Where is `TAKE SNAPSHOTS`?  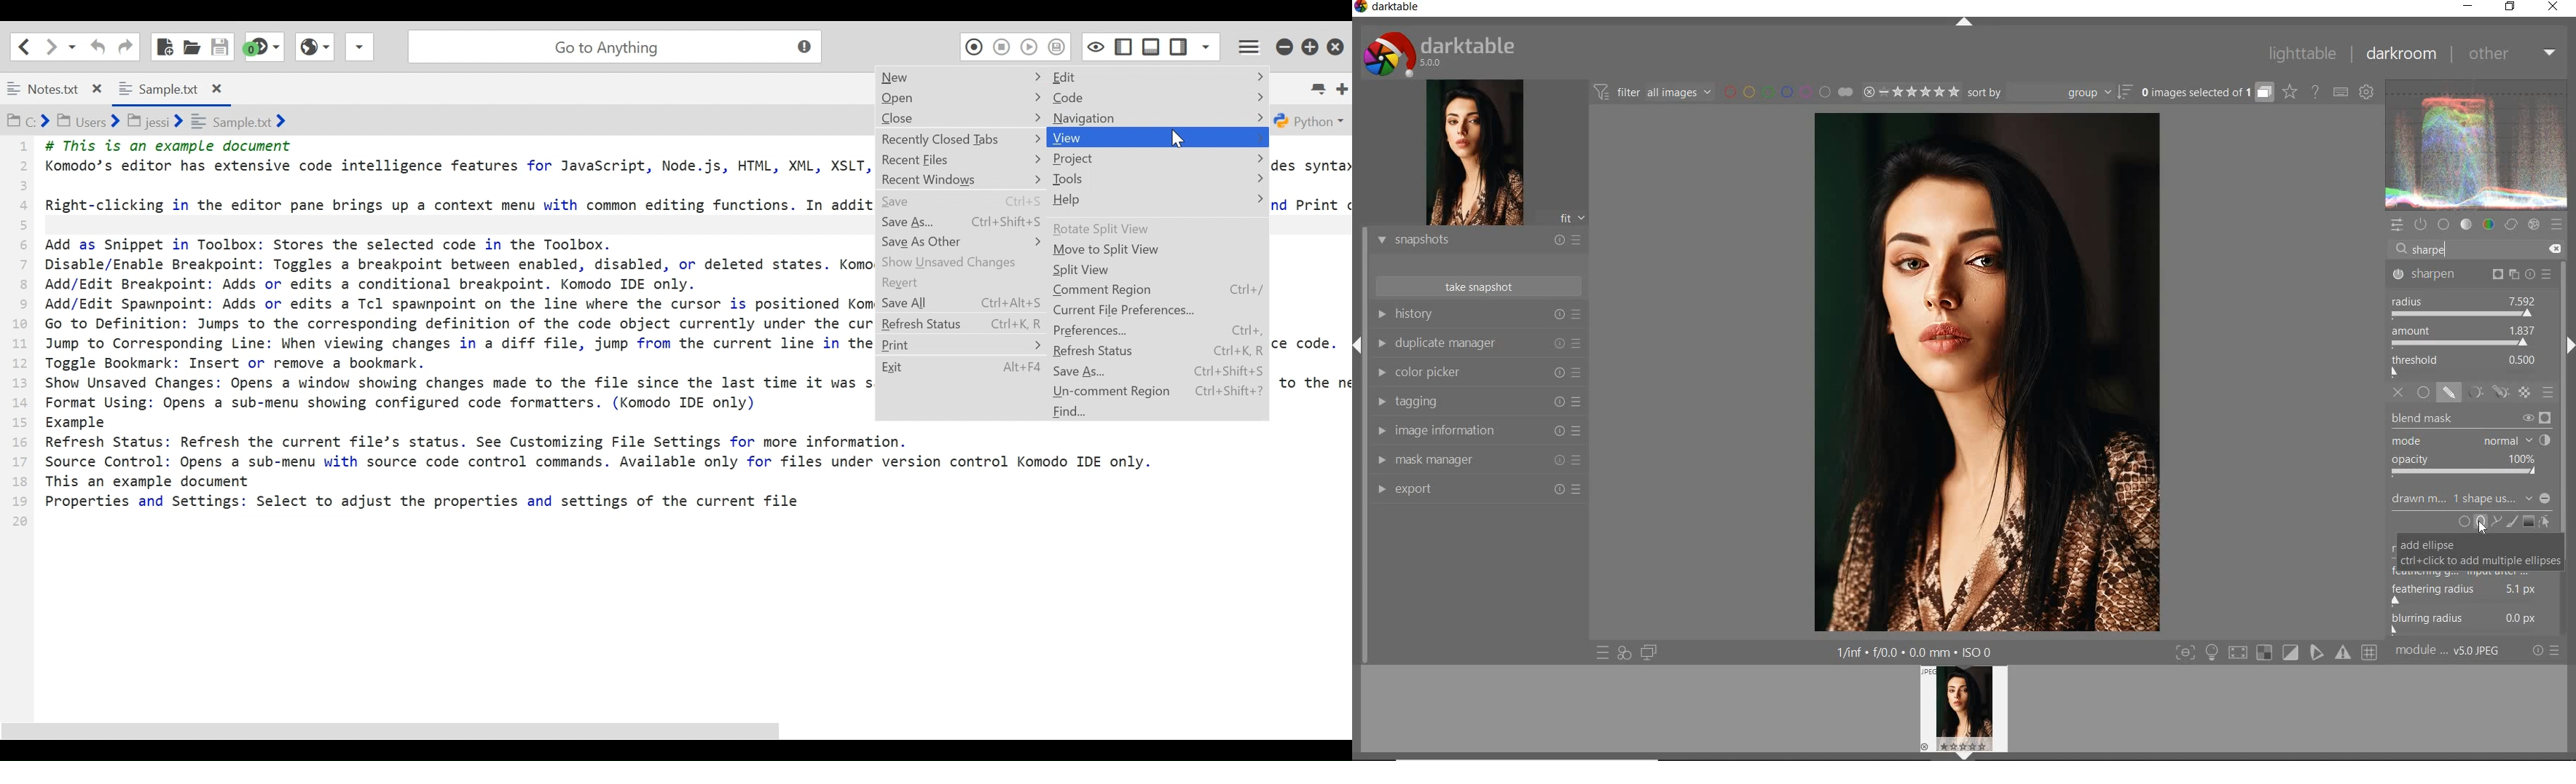 TAKE SNAPSHOTS is located at coordinates (1480, 286).